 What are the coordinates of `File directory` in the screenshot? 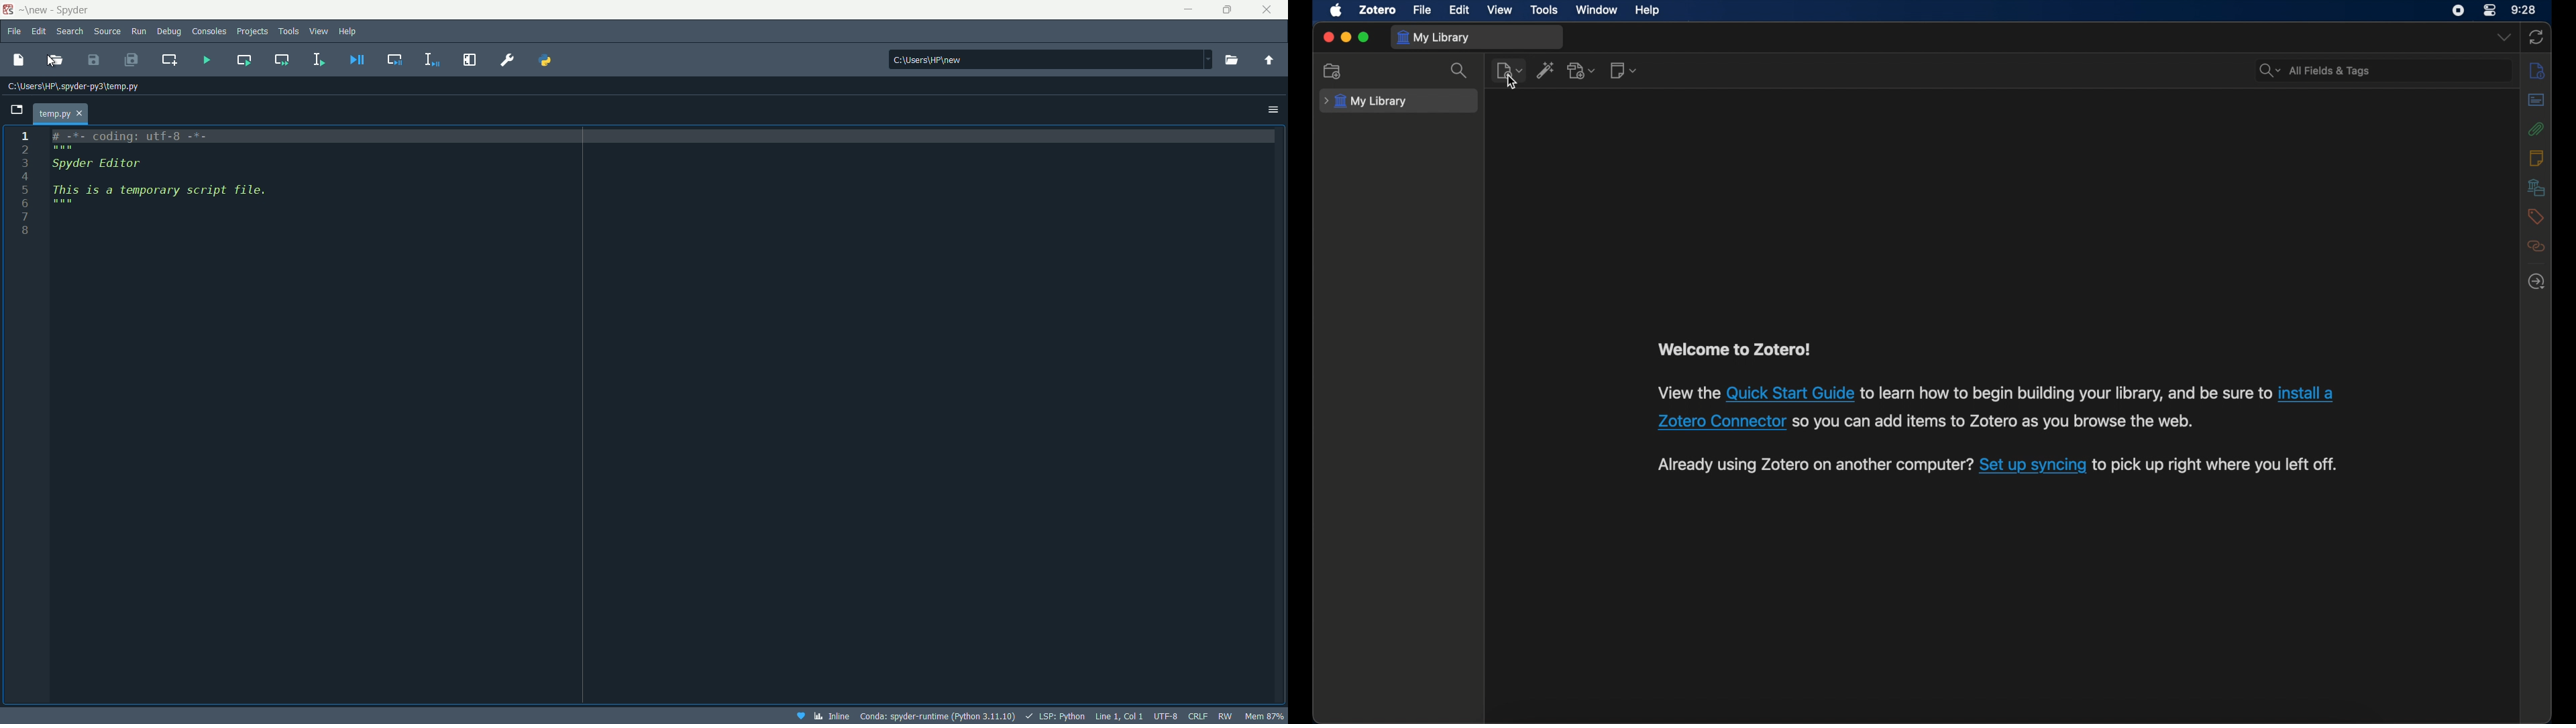 It's located at (76, 87).